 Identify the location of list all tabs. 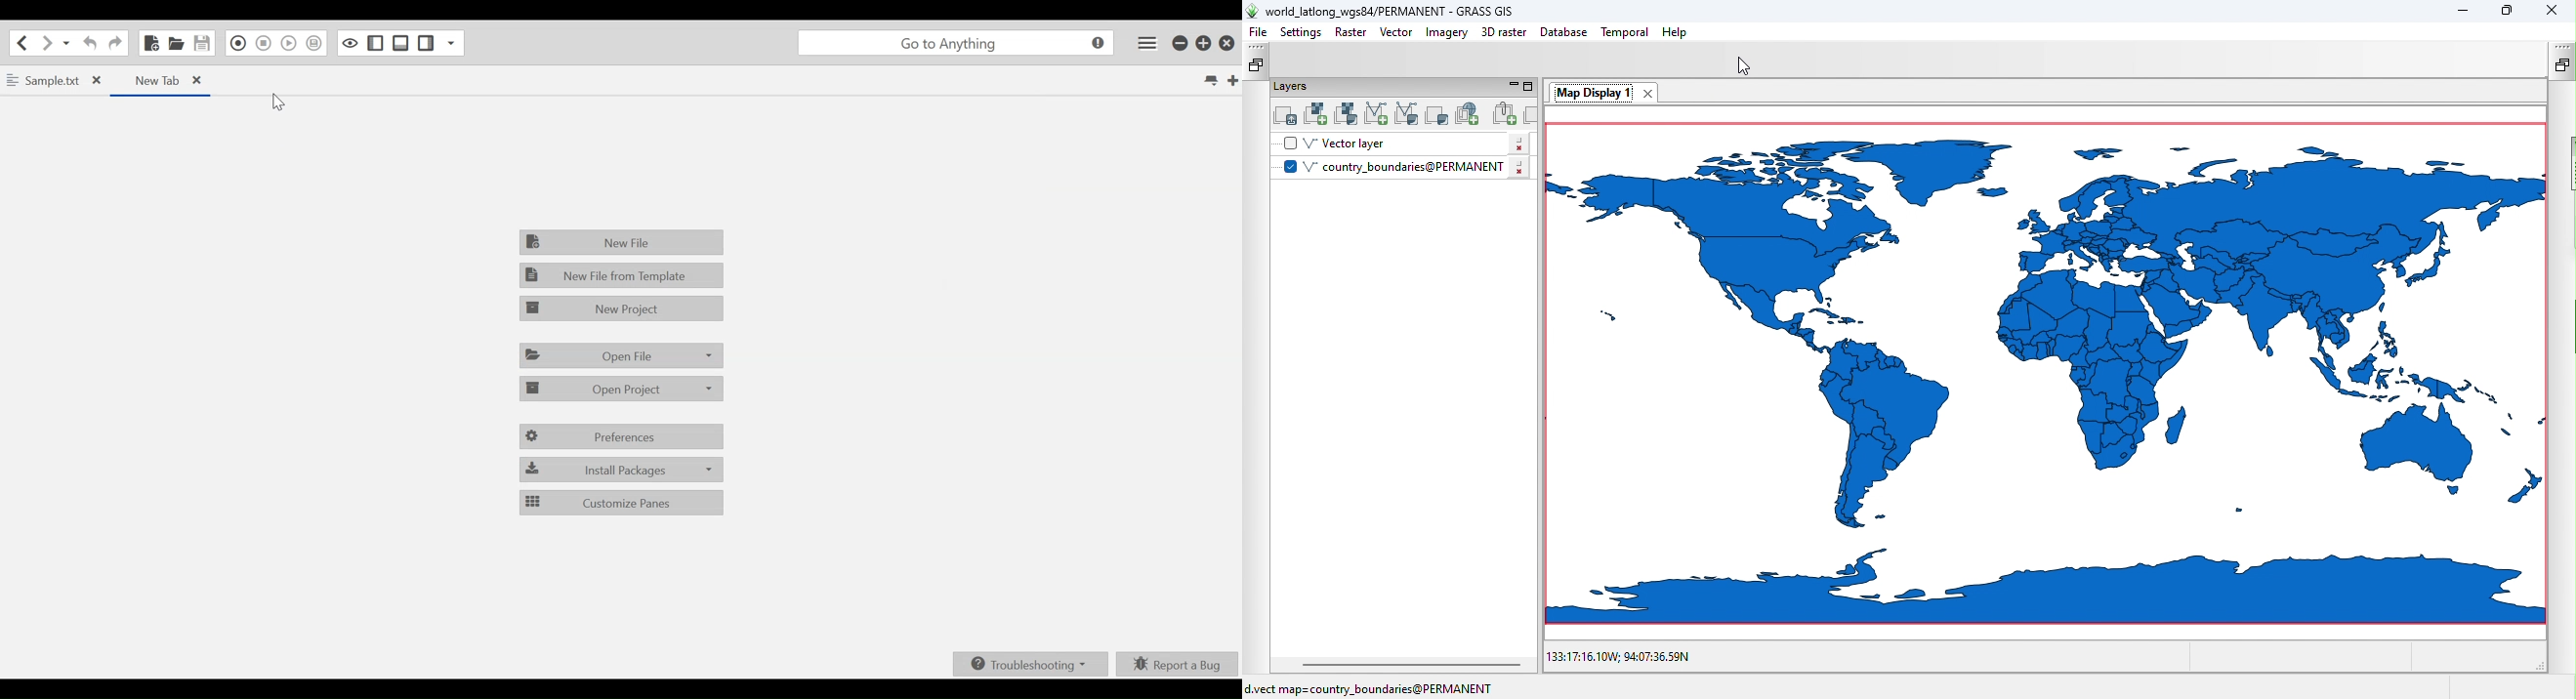
(1213, 80).